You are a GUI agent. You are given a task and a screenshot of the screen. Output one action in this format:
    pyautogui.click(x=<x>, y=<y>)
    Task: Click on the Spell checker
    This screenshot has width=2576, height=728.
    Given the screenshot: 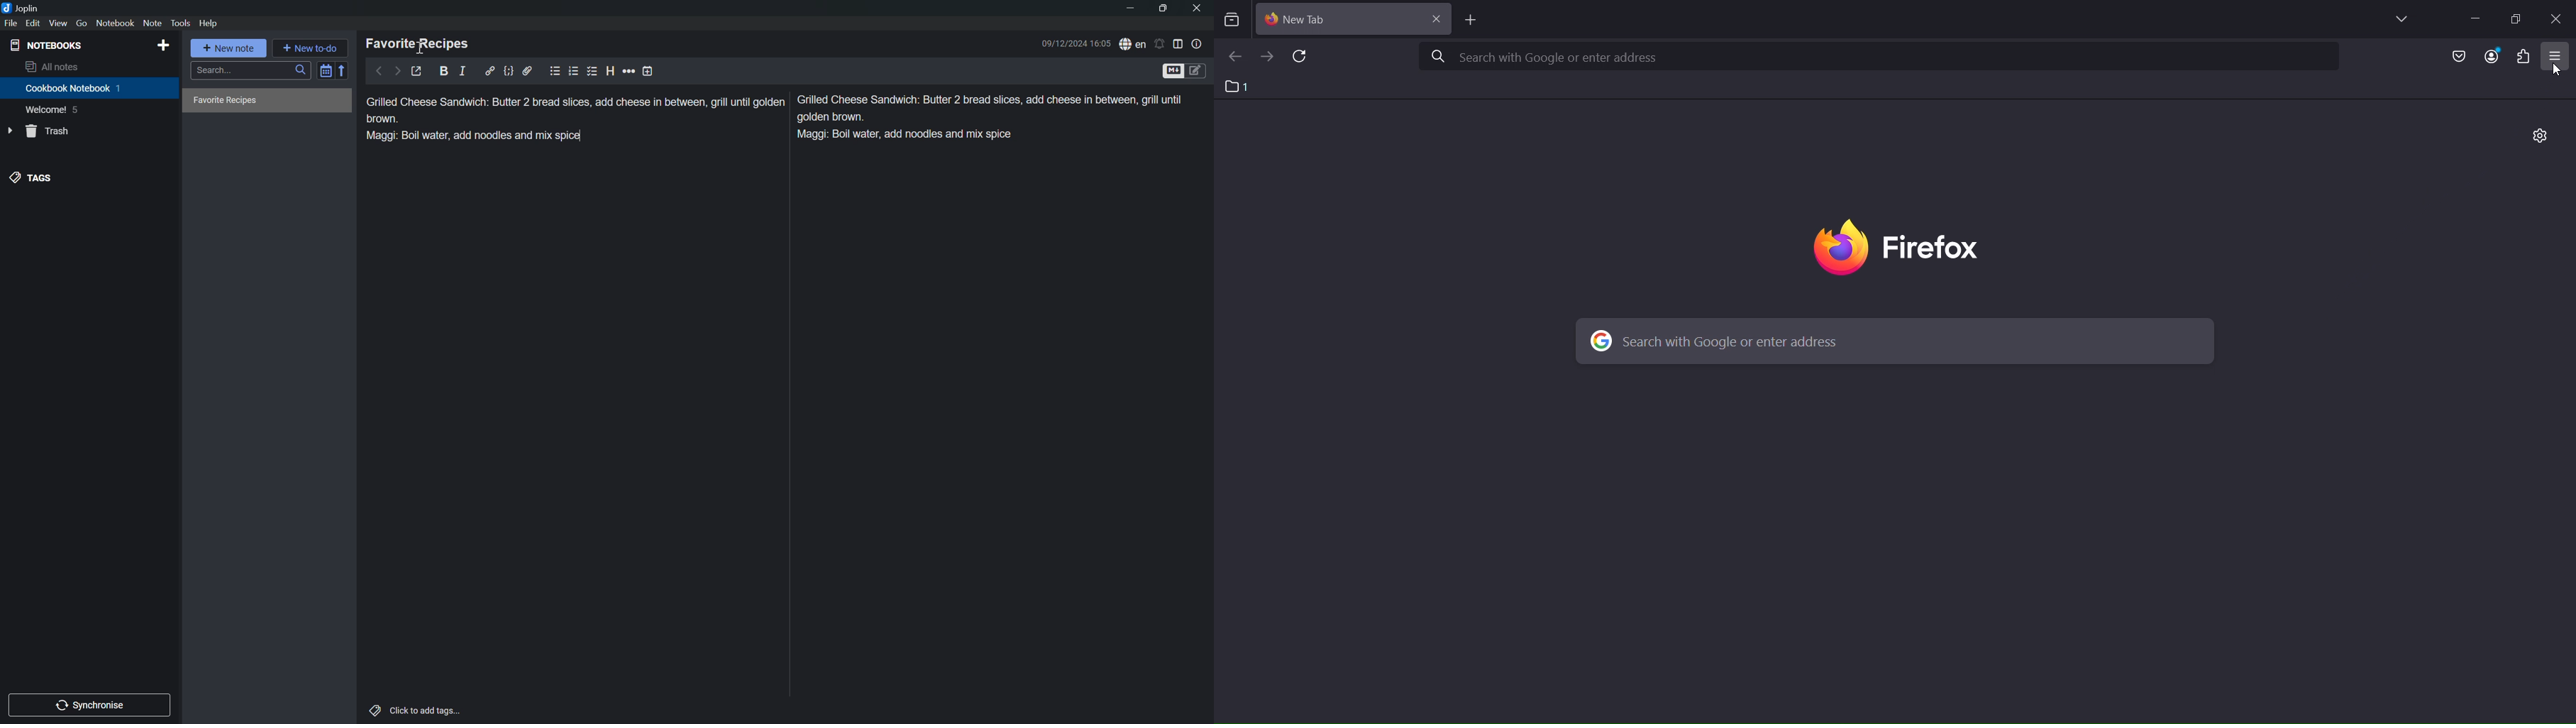 What is the action you would take?
    pyautogui.click(x=1134, y=43)
    